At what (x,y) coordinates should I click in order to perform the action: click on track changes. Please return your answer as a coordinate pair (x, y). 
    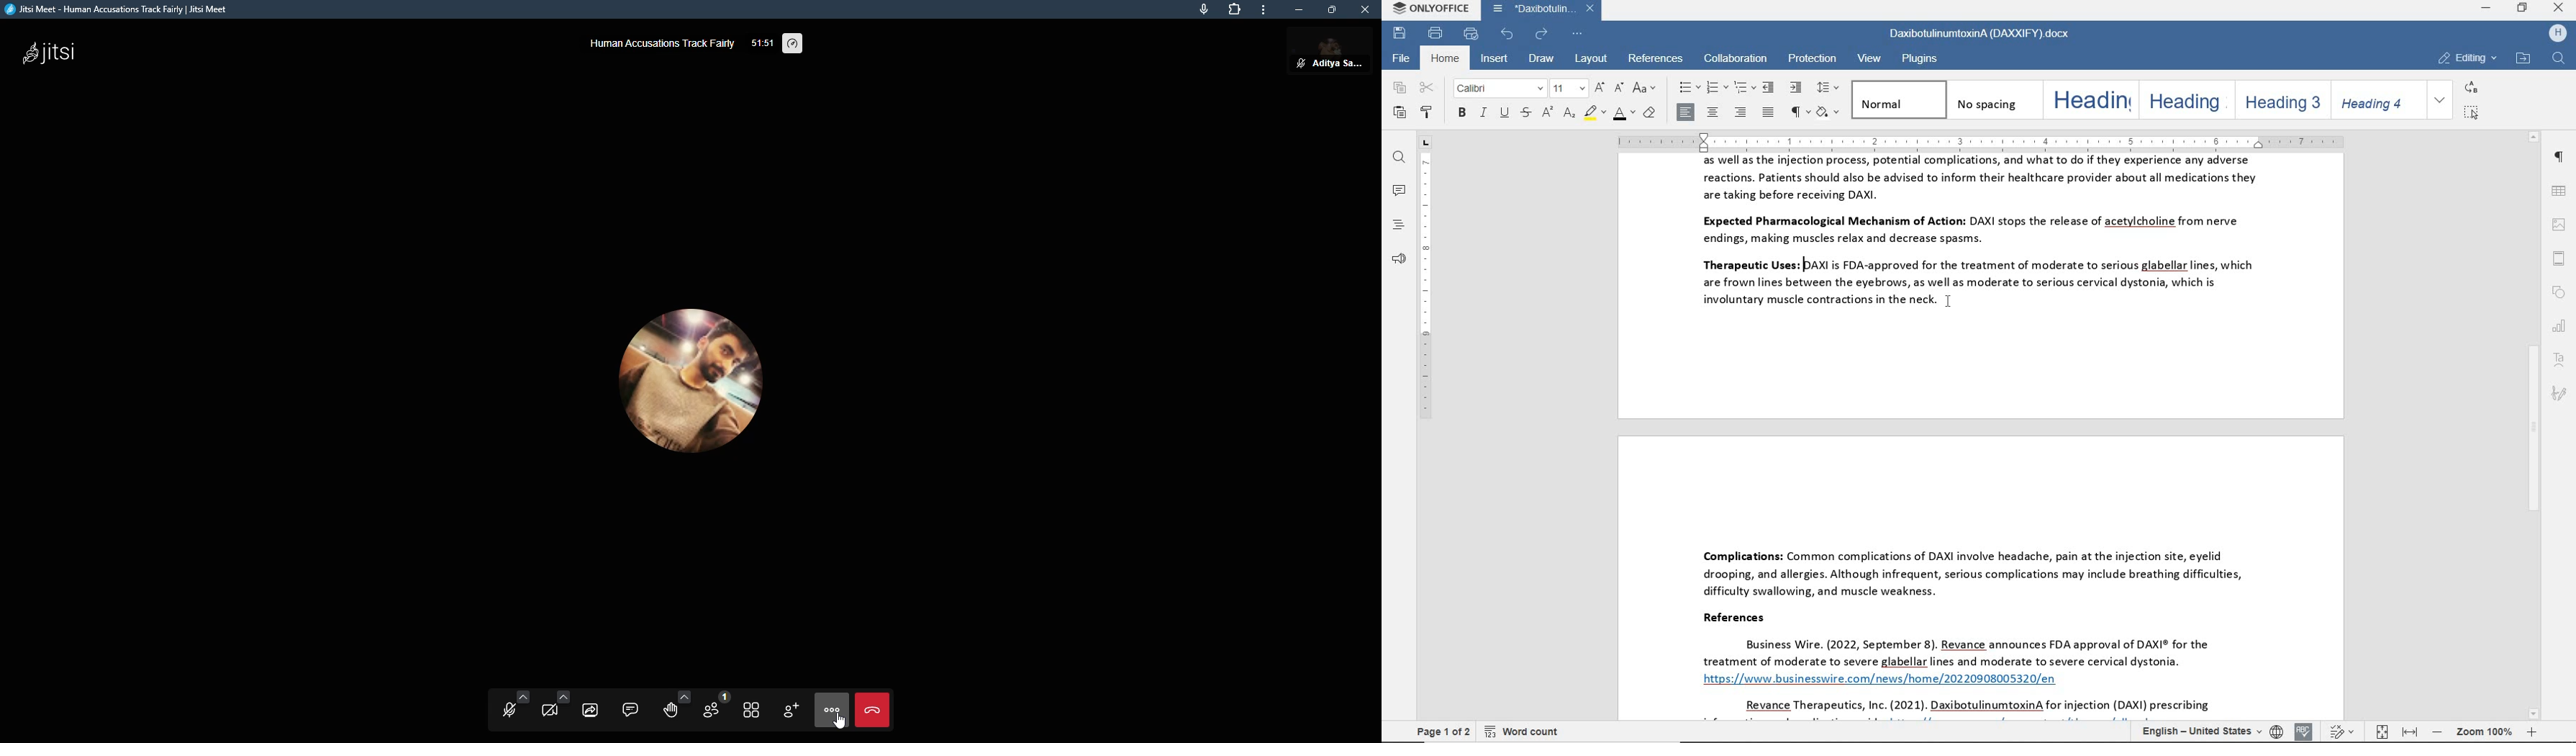
    Looking at the image, I should click on (2345, 731).